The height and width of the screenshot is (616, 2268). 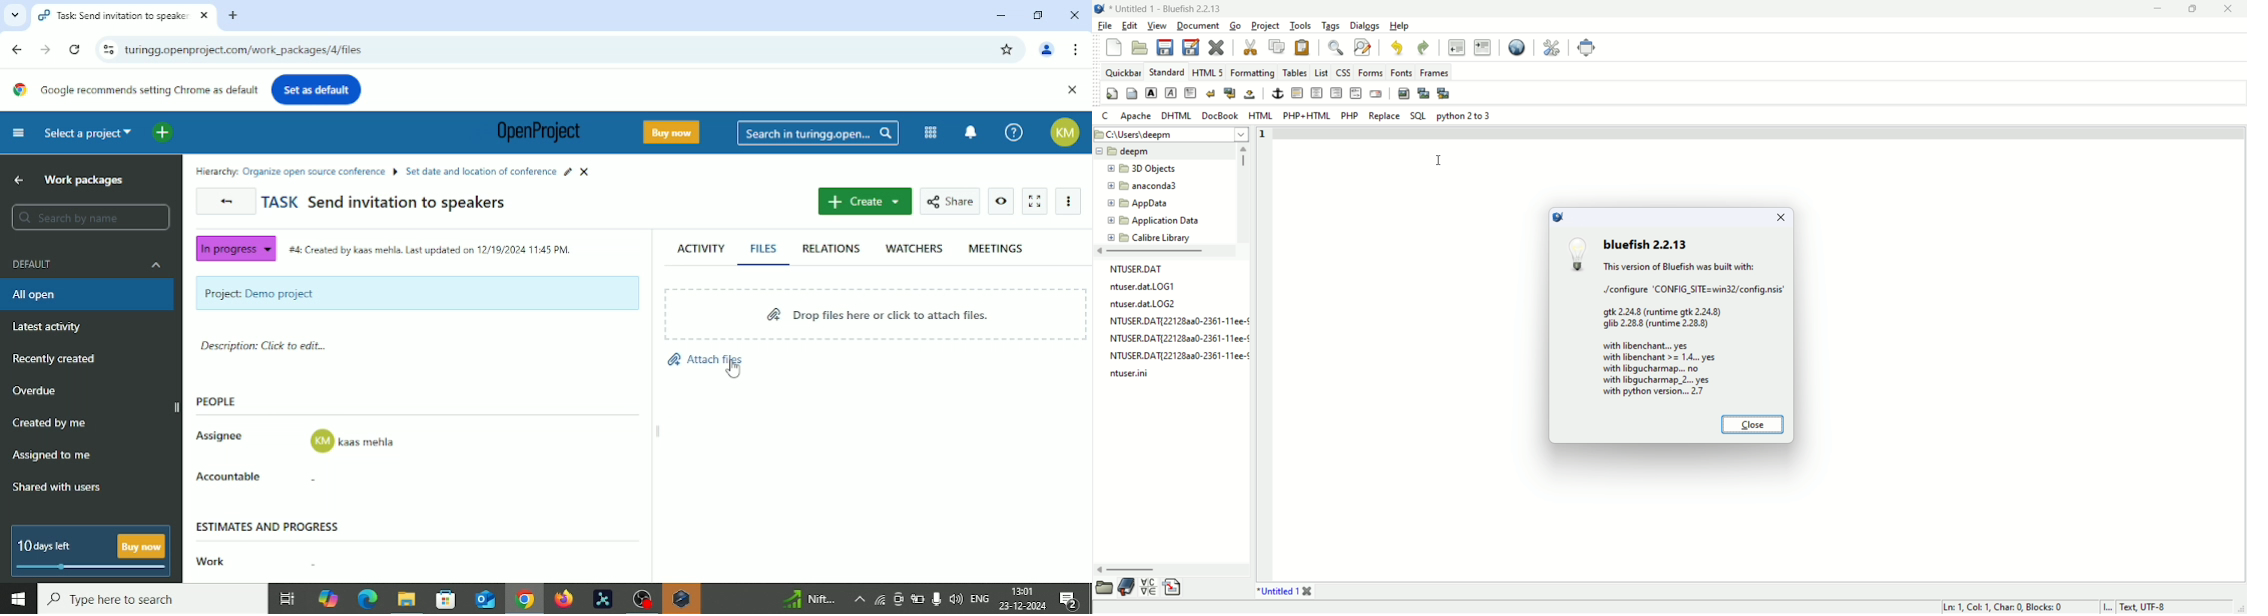 What do you see at coordinates (1317, 93) in the screenshot?
I see `center` at bounding box center [1317, 93].